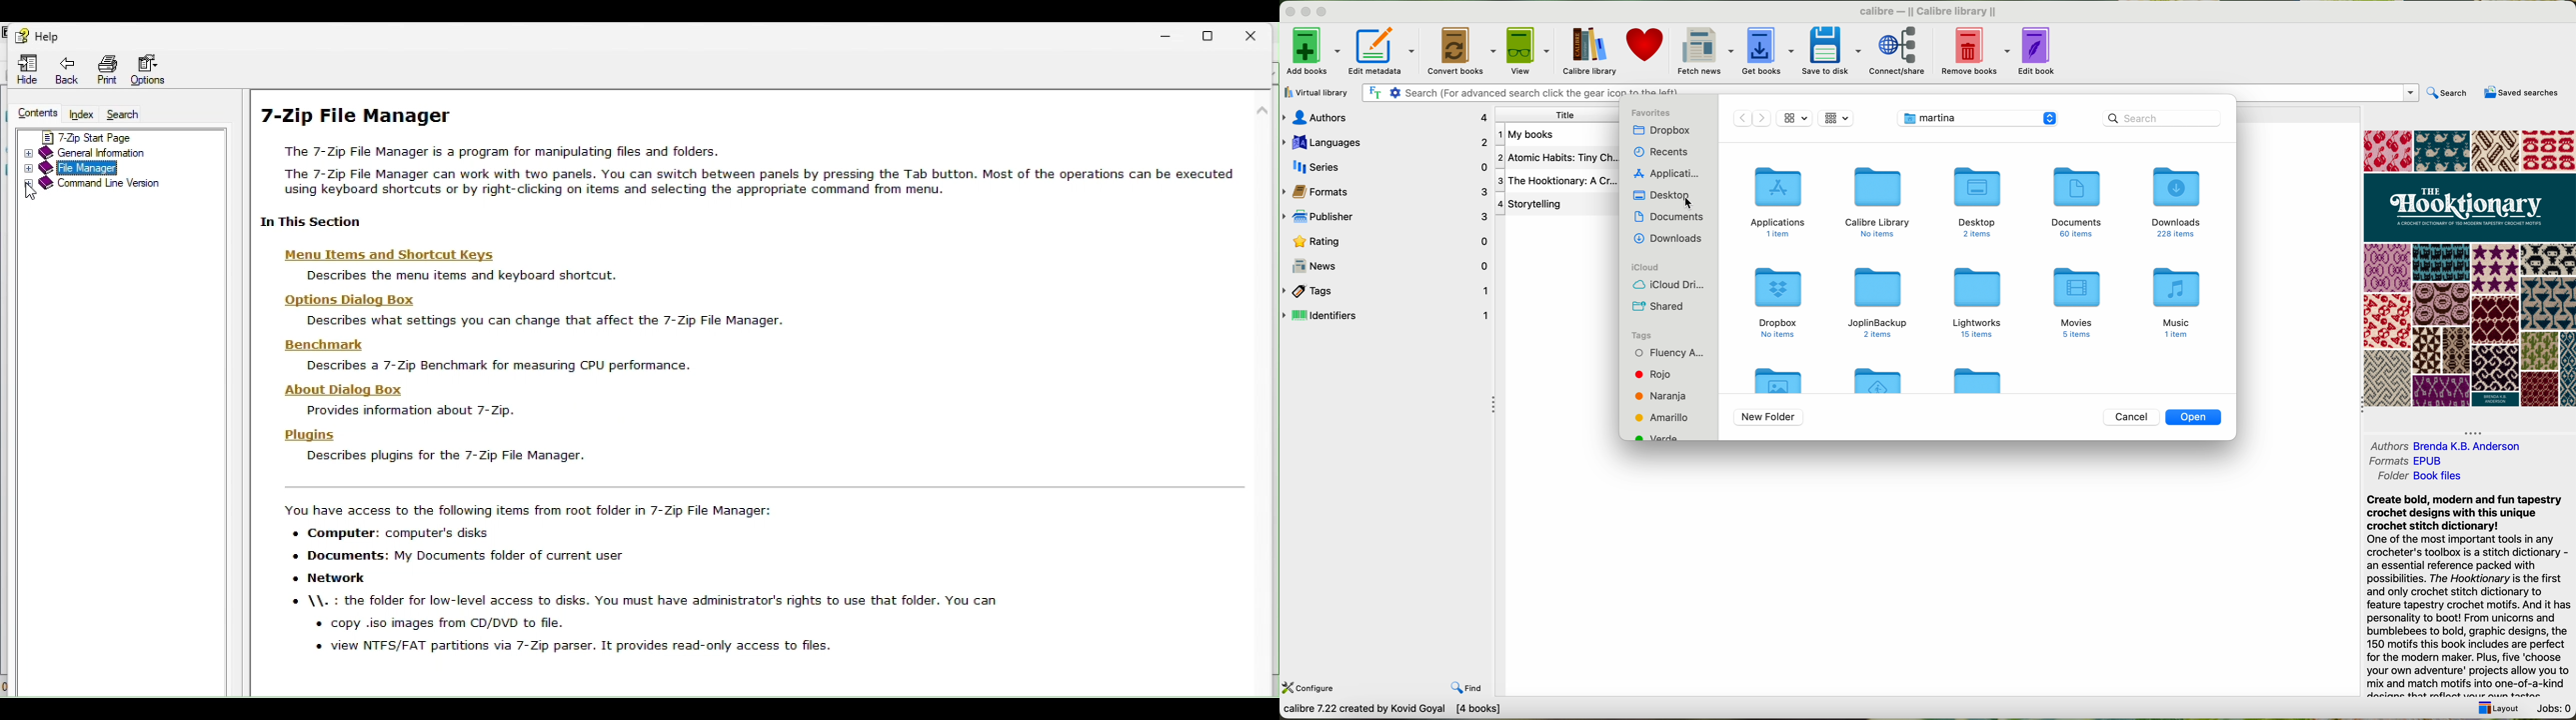 This screenshot has width=2576, height=728. Describe the element at coordinates (1647, 44) in the screenshot. I see `donate` at that location.